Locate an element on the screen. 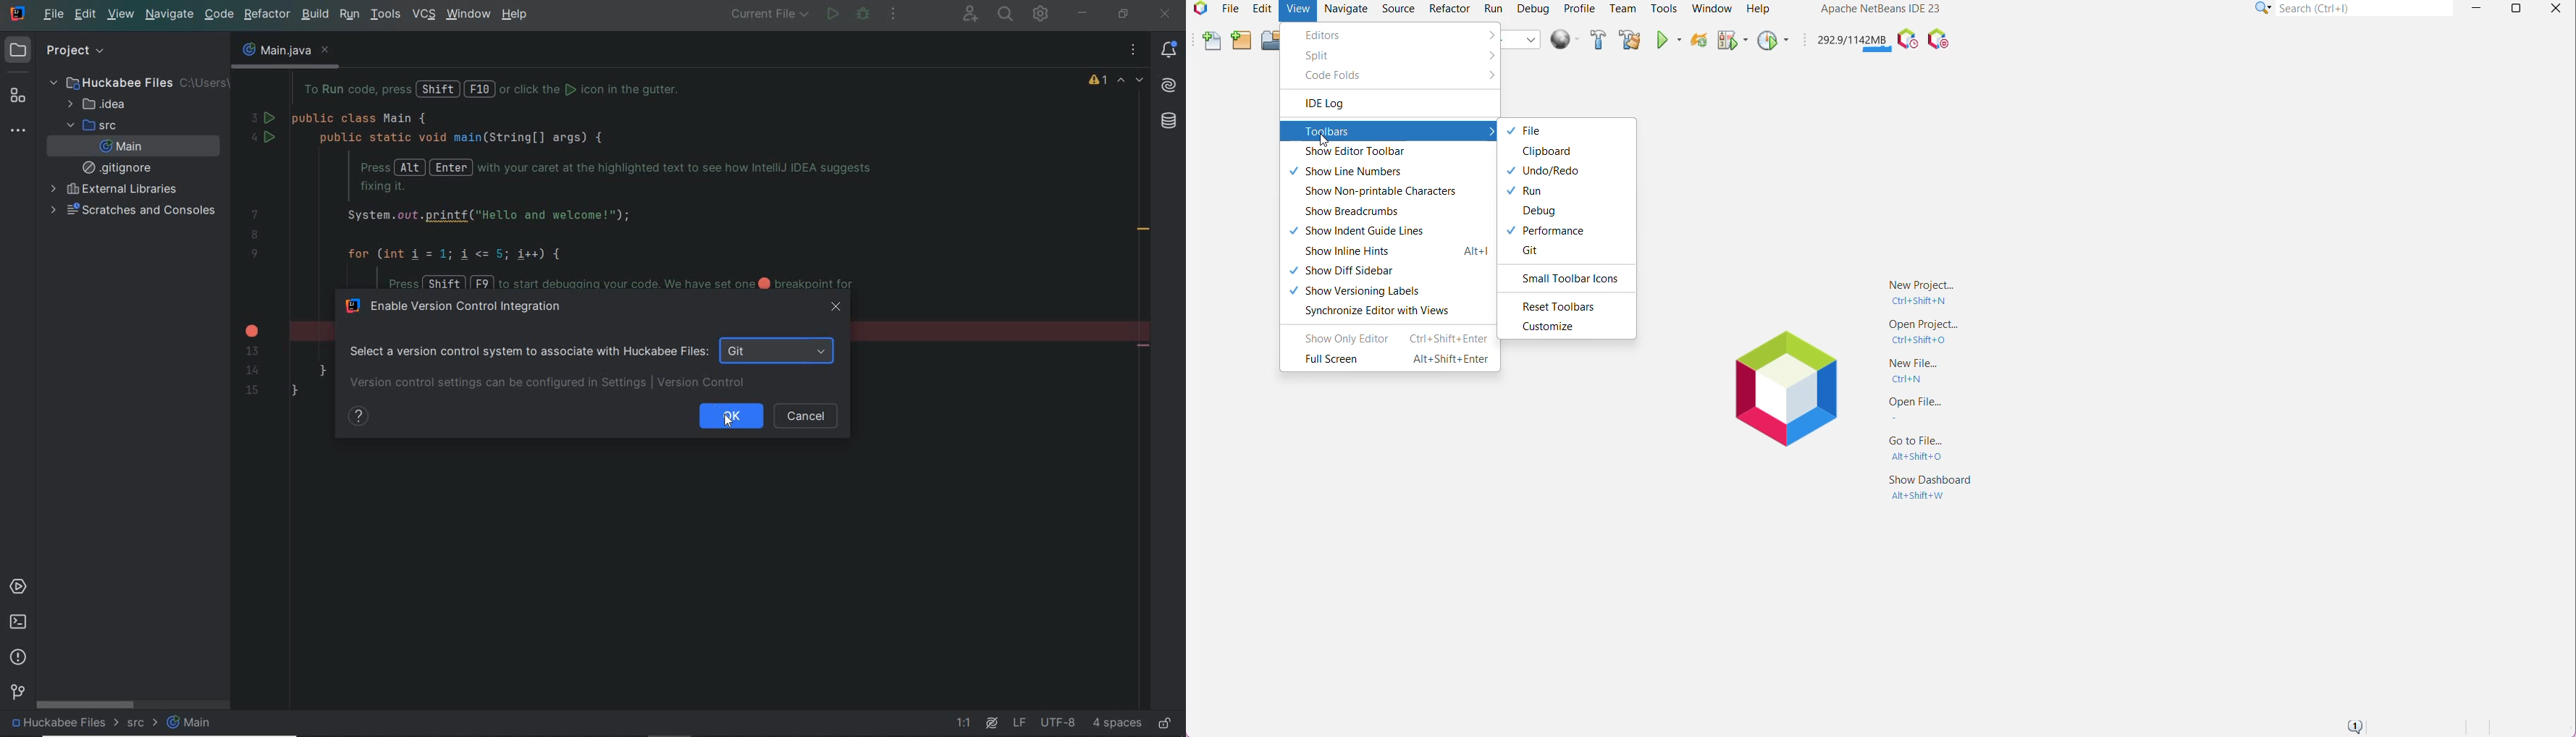 Image resolution: width=2576 pixels, height=756 pixels. external libraries is located at coordinates (112, 189).